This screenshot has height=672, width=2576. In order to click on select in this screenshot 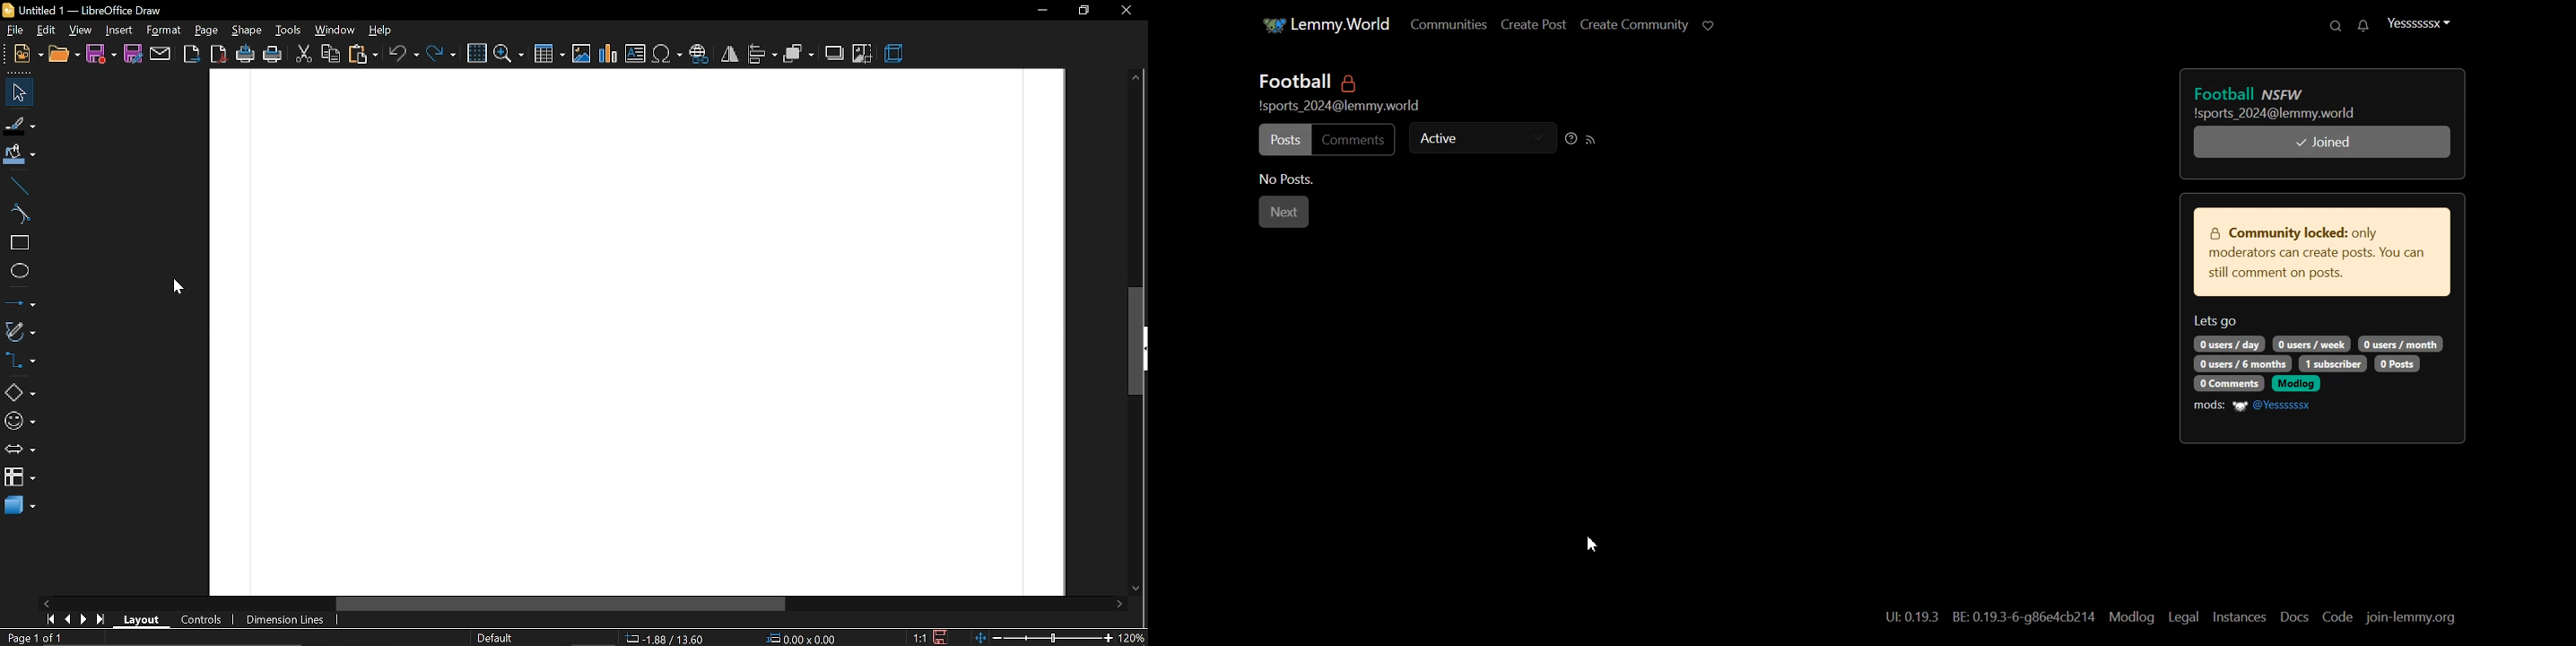, I will do `click(14, 92)`.